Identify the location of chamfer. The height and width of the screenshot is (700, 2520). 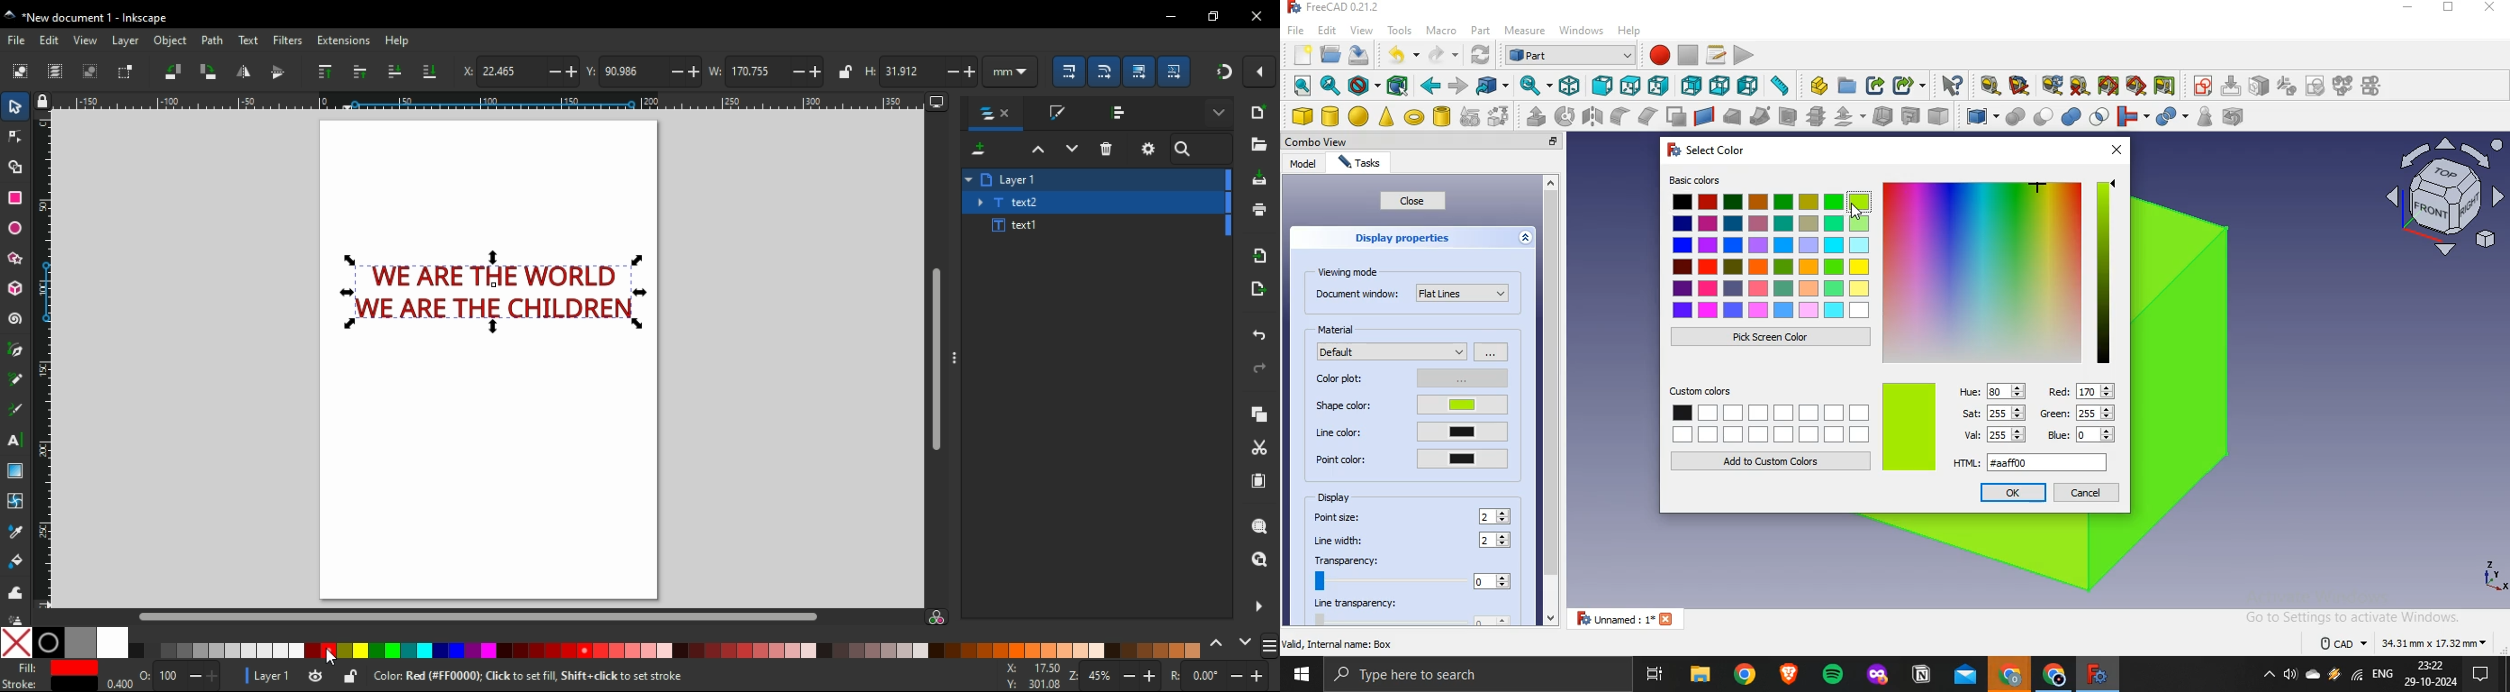
(1647, 115).